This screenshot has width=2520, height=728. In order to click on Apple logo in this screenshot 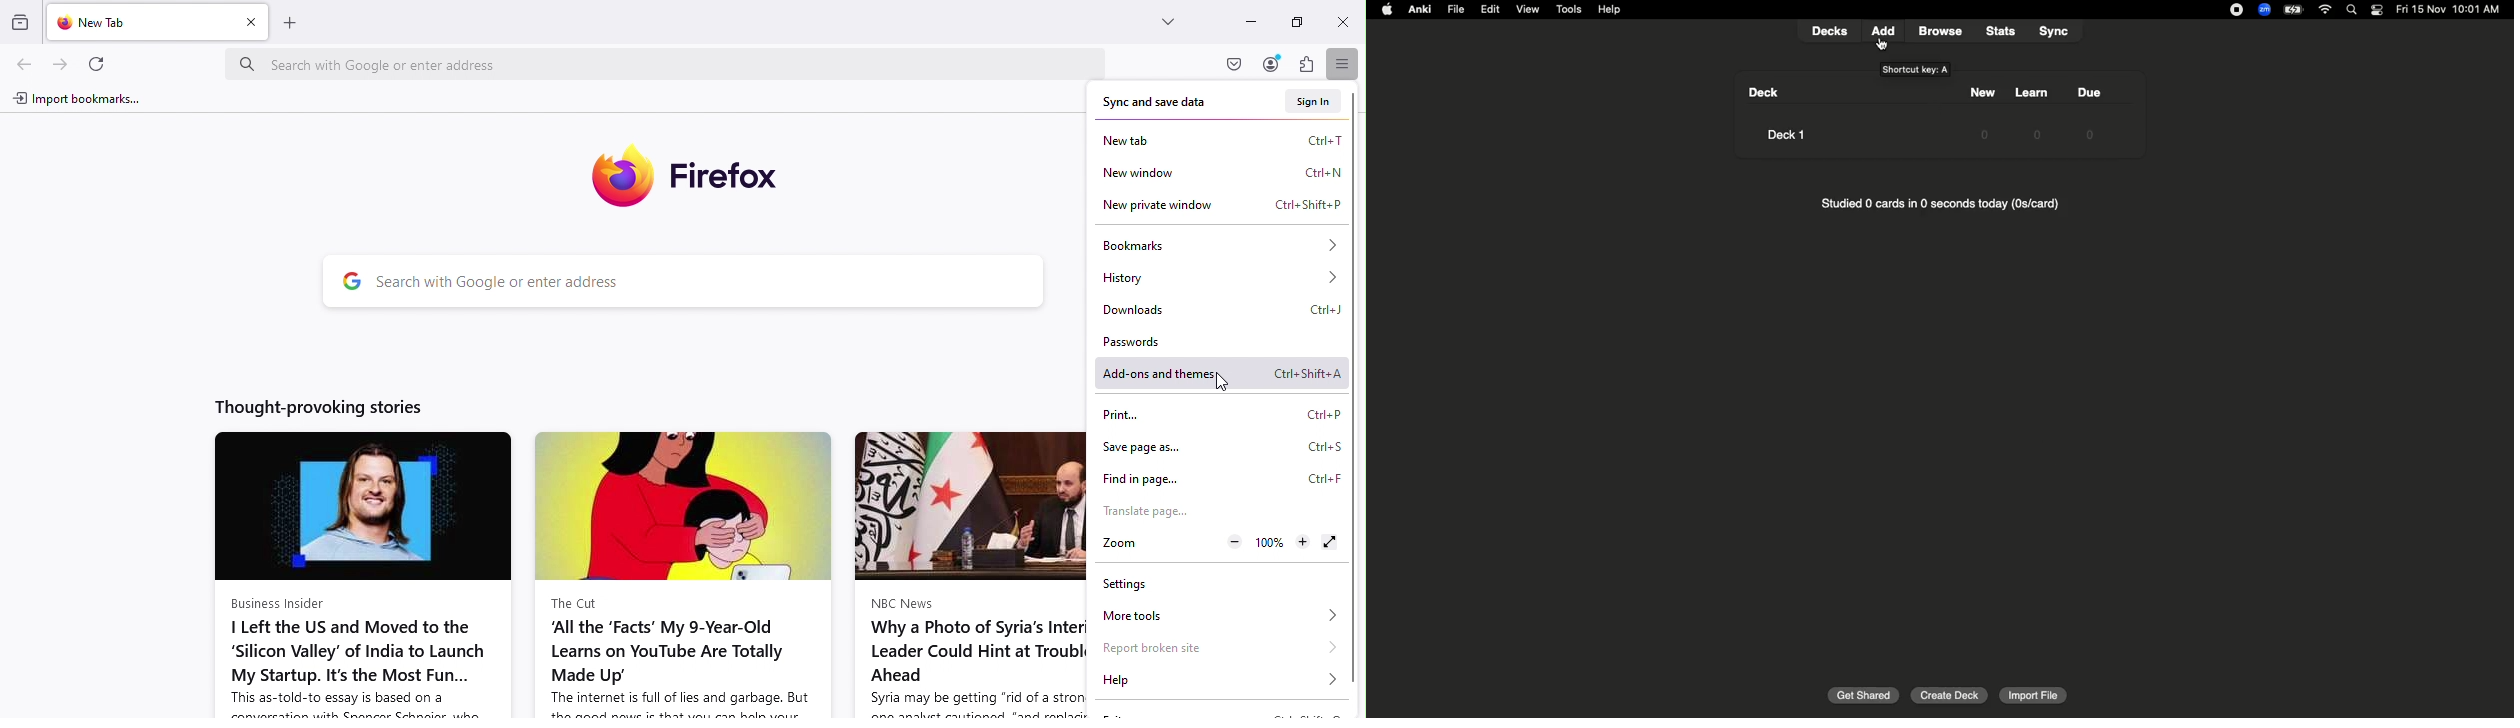, I will do `click(1384, 11)`.